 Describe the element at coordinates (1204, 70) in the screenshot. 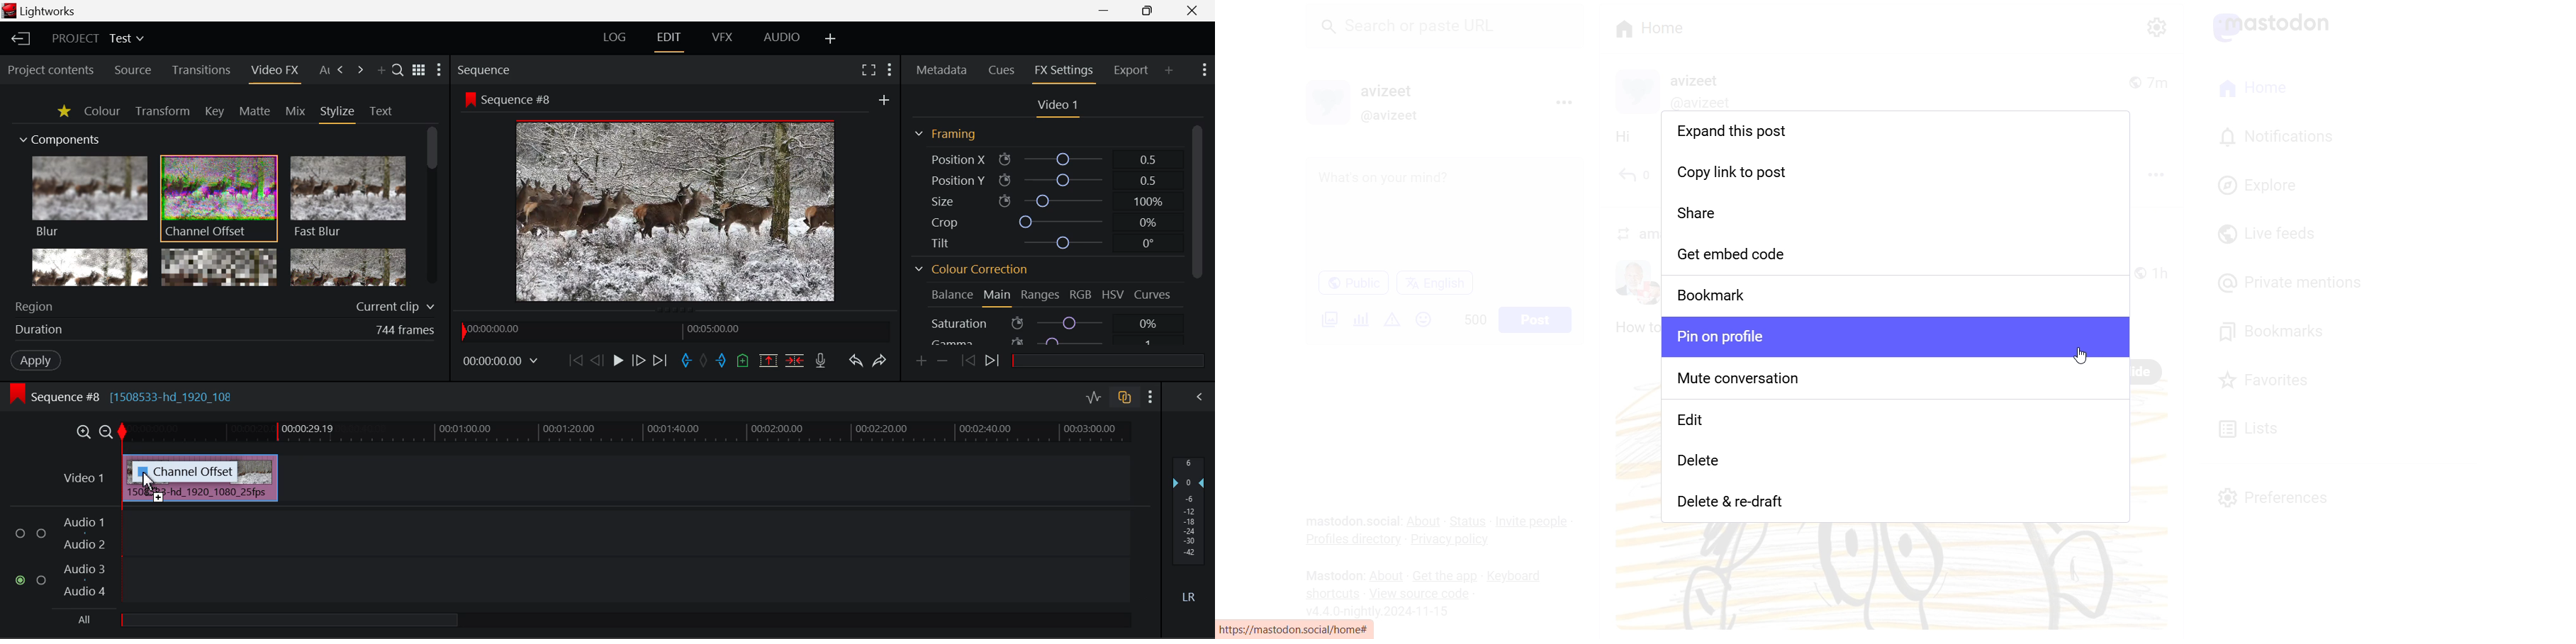

I see `Show Settings` at that location.